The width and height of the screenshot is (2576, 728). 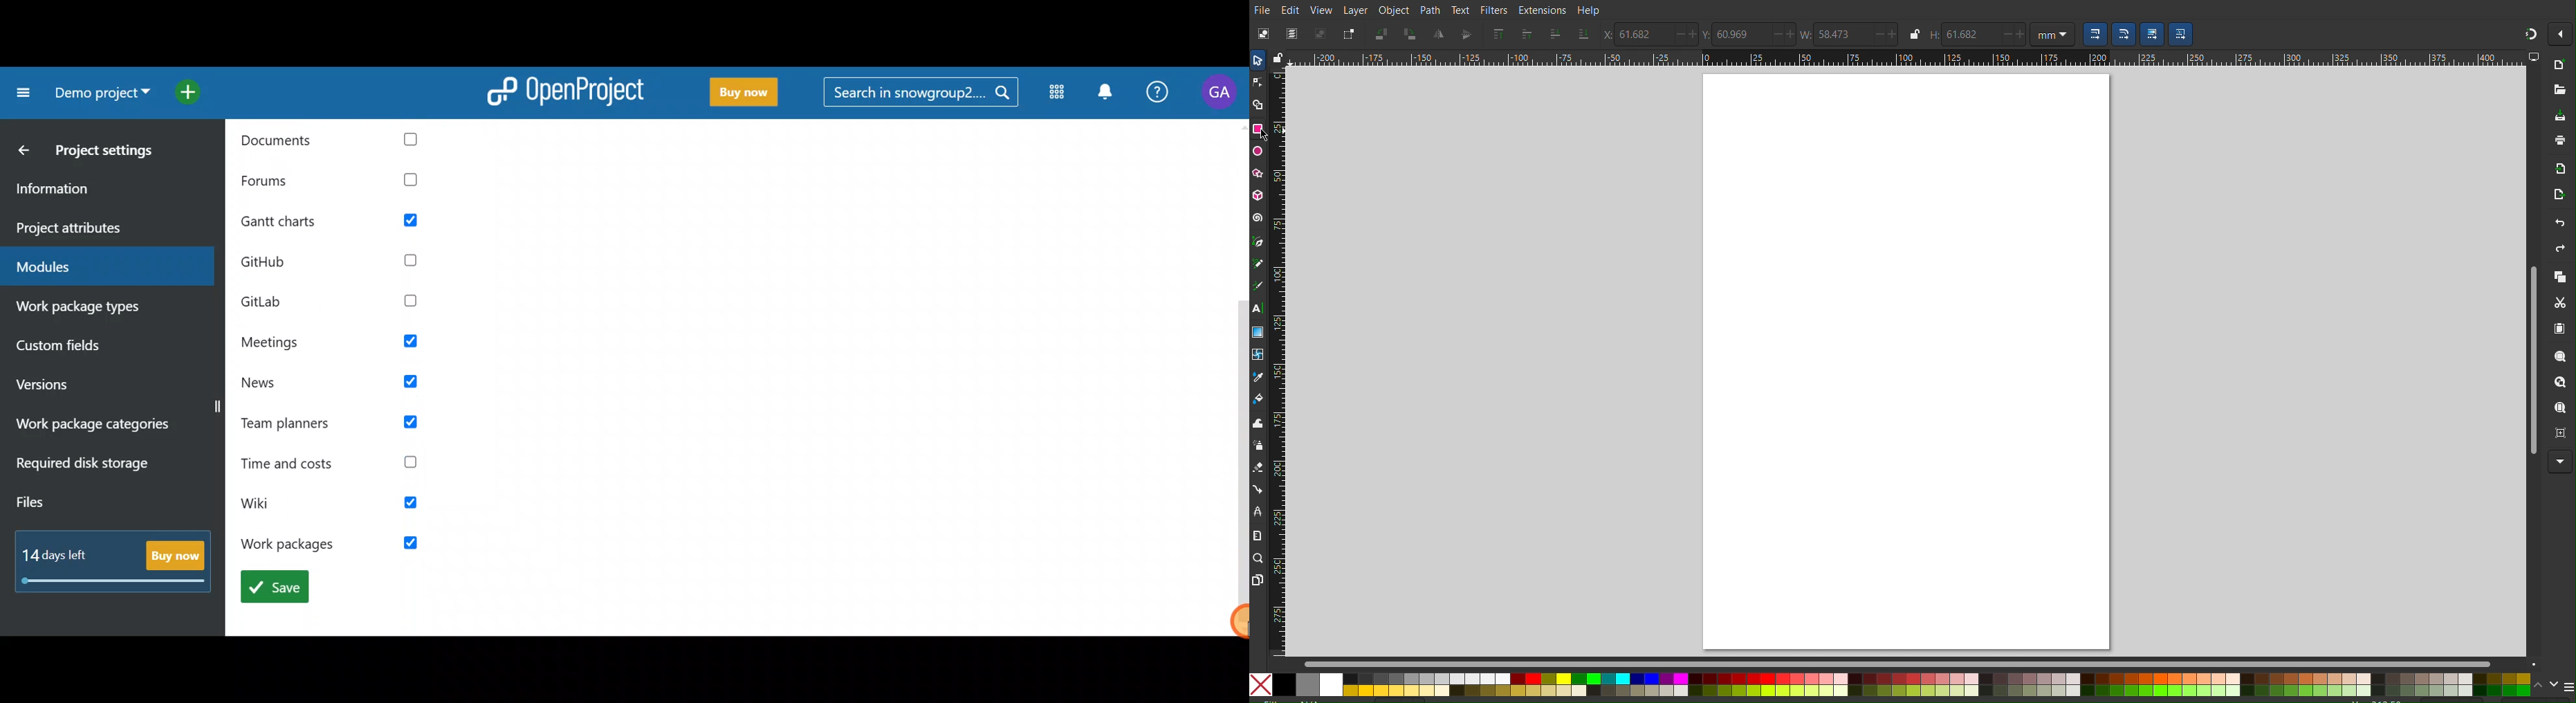 What do you see at coordinates (2560, 252) in the screenshot?
I see `Redo` at bounding box center [2560, 252].